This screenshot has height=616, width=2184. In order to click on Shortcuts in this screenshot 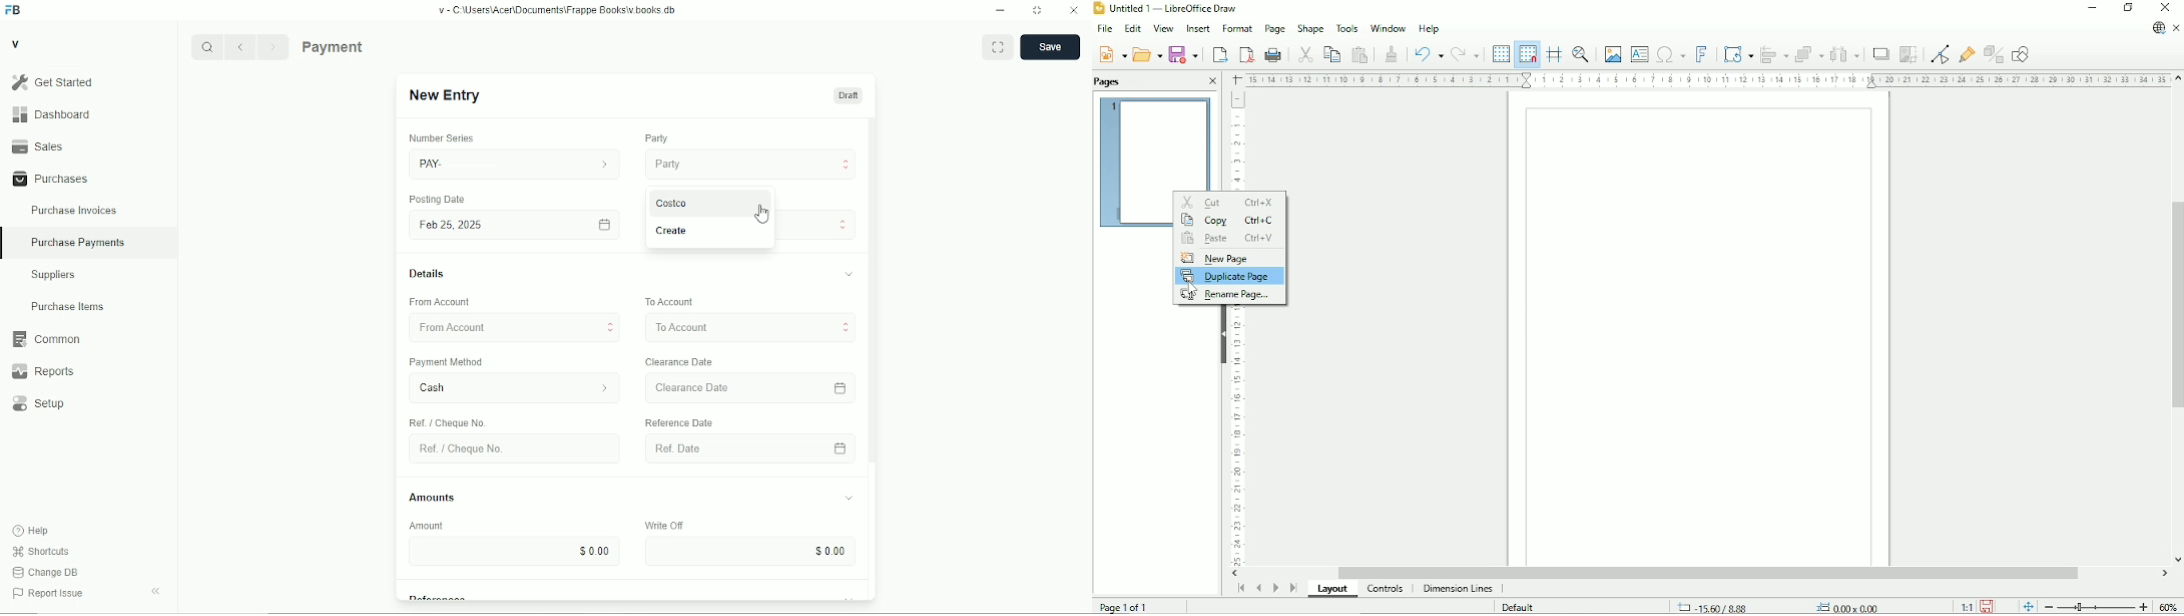, I will do `click(41, 552)`.